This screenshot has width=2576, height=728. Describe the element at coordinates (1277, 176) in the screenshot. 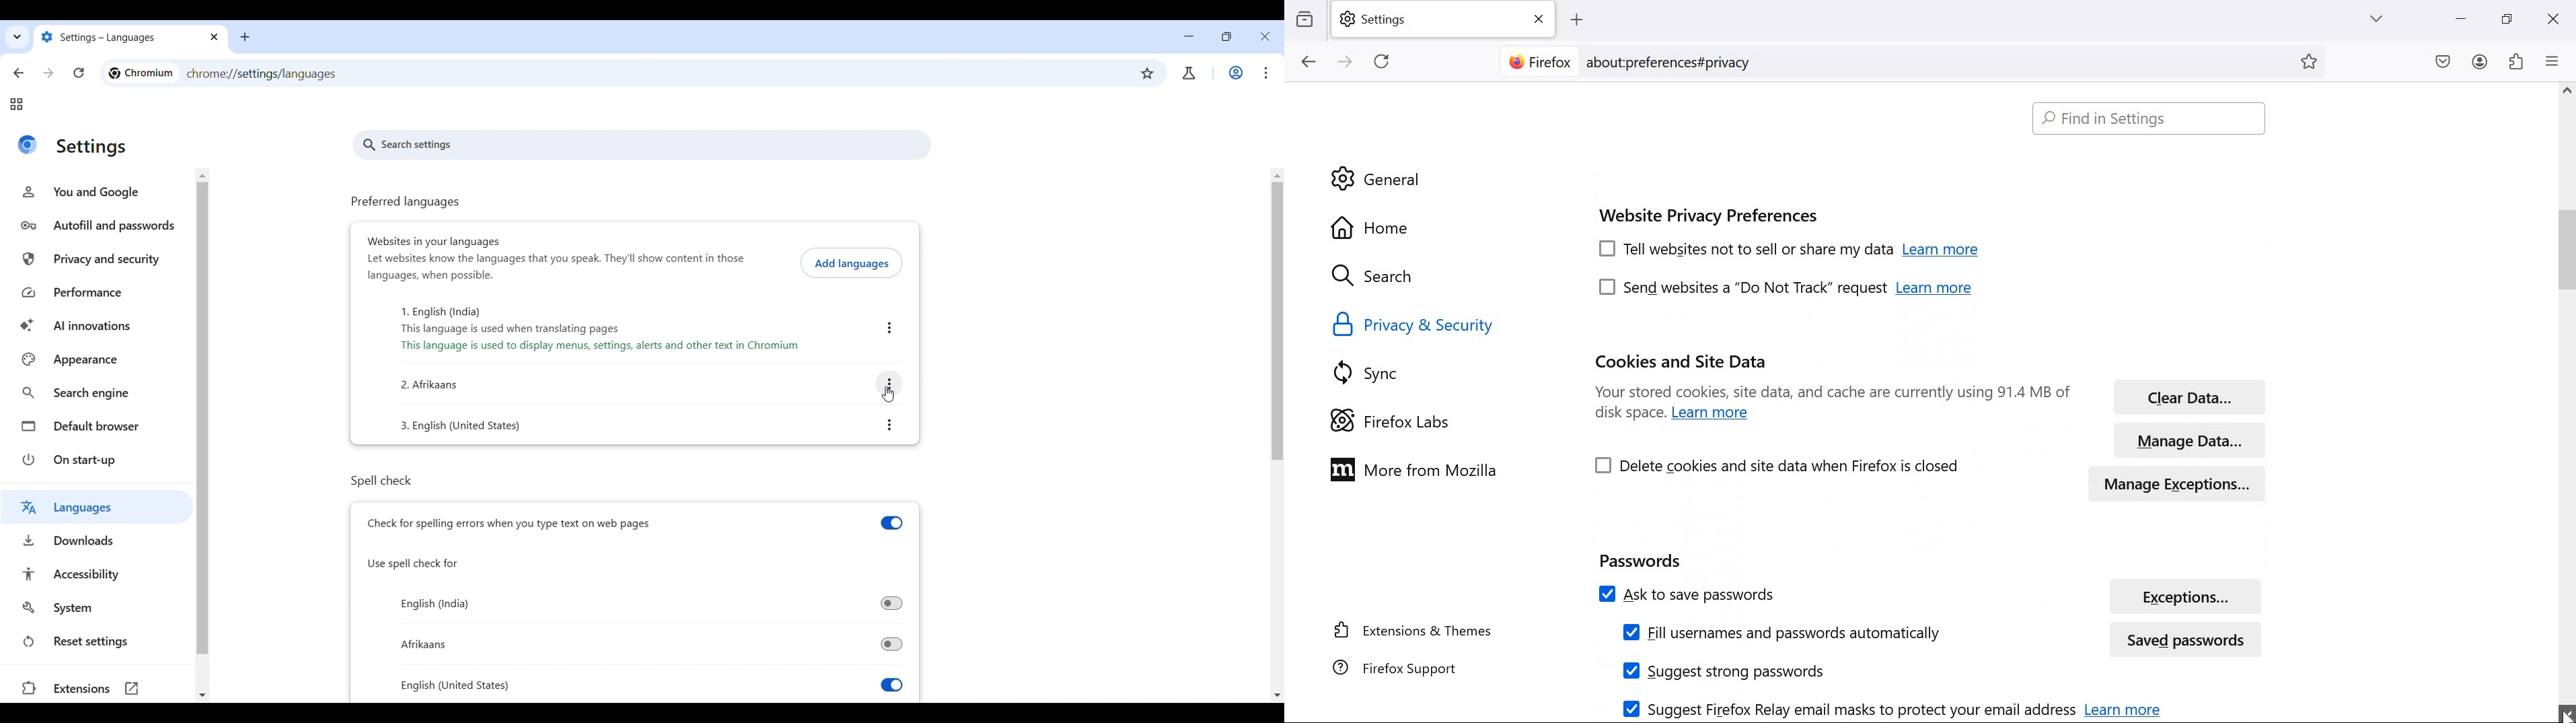

I see `Quick slide to top` at that location.